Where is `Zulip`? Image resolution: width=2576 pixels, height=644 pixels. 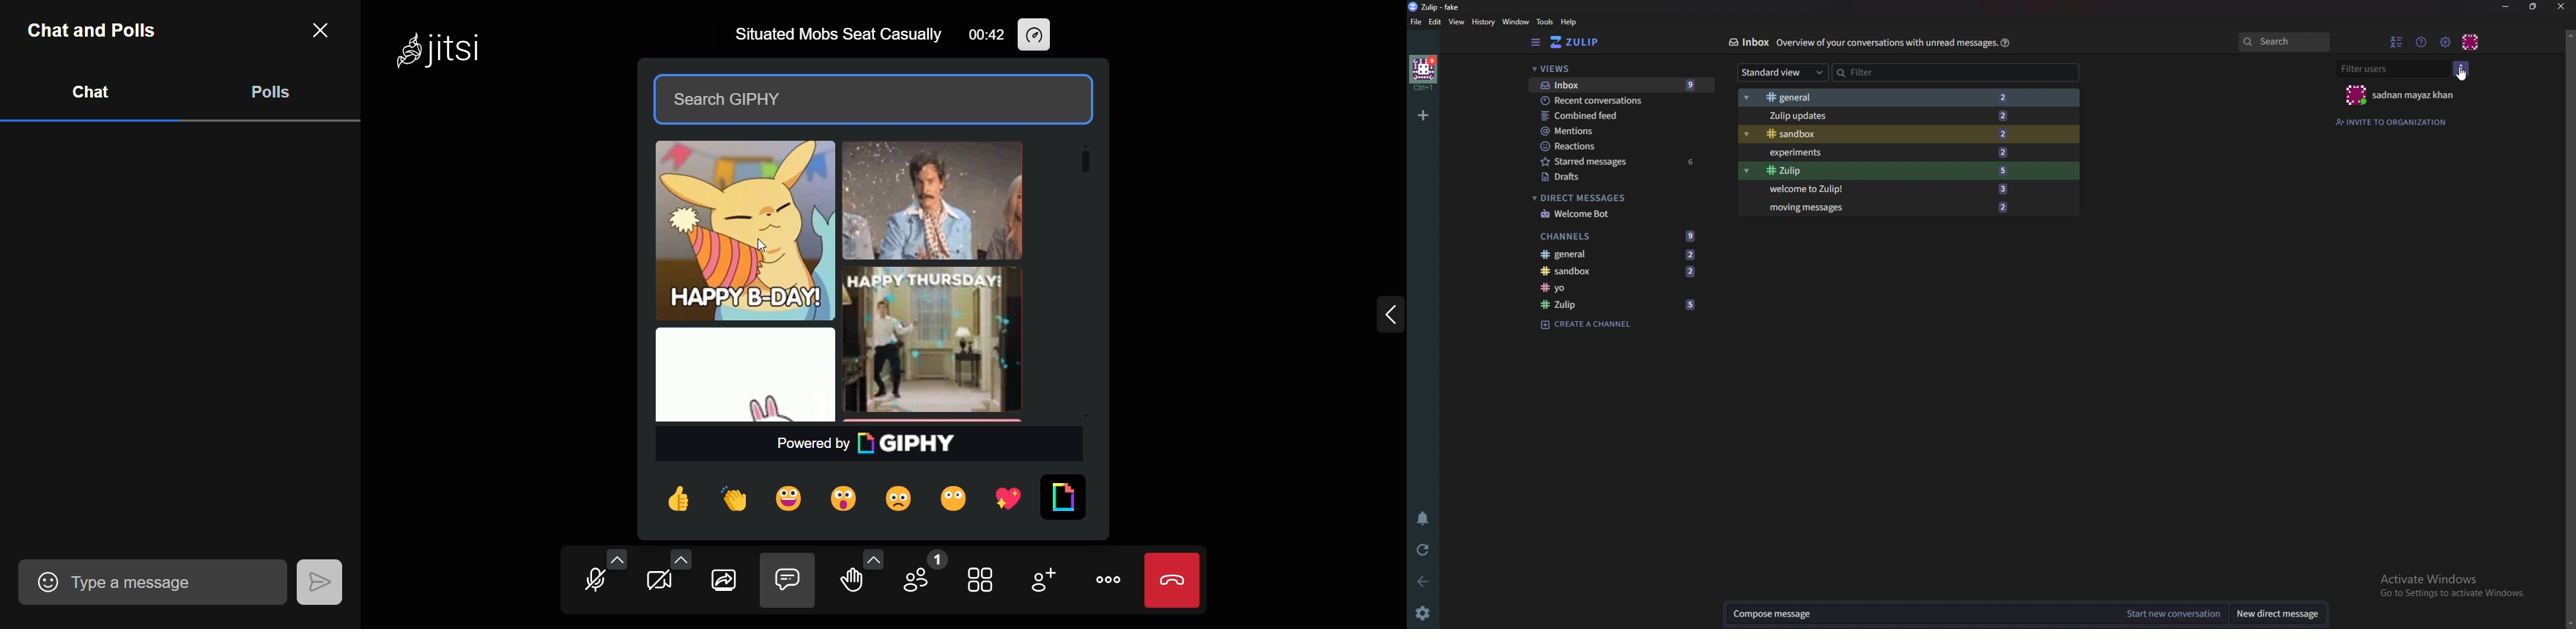
Zulip is located at coordinates (1886, 171).